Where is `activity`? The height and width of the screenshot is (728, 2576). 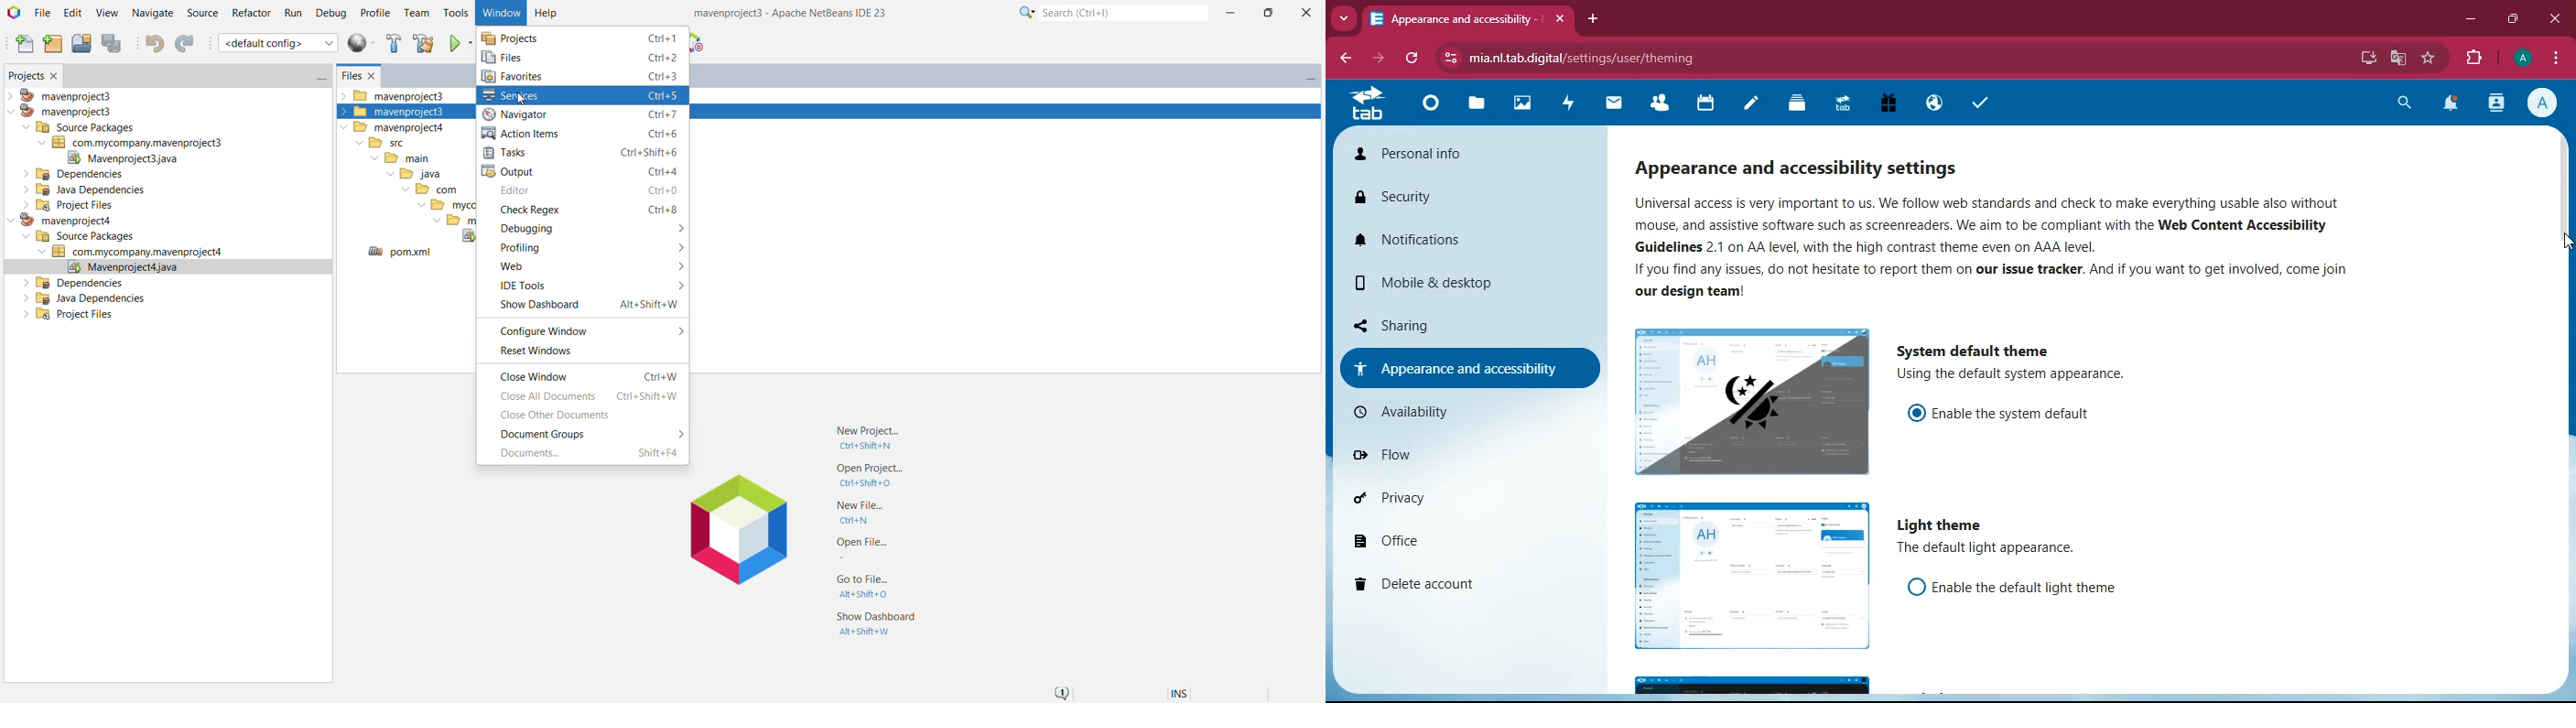
activity is located at coordinates (2498, 103).